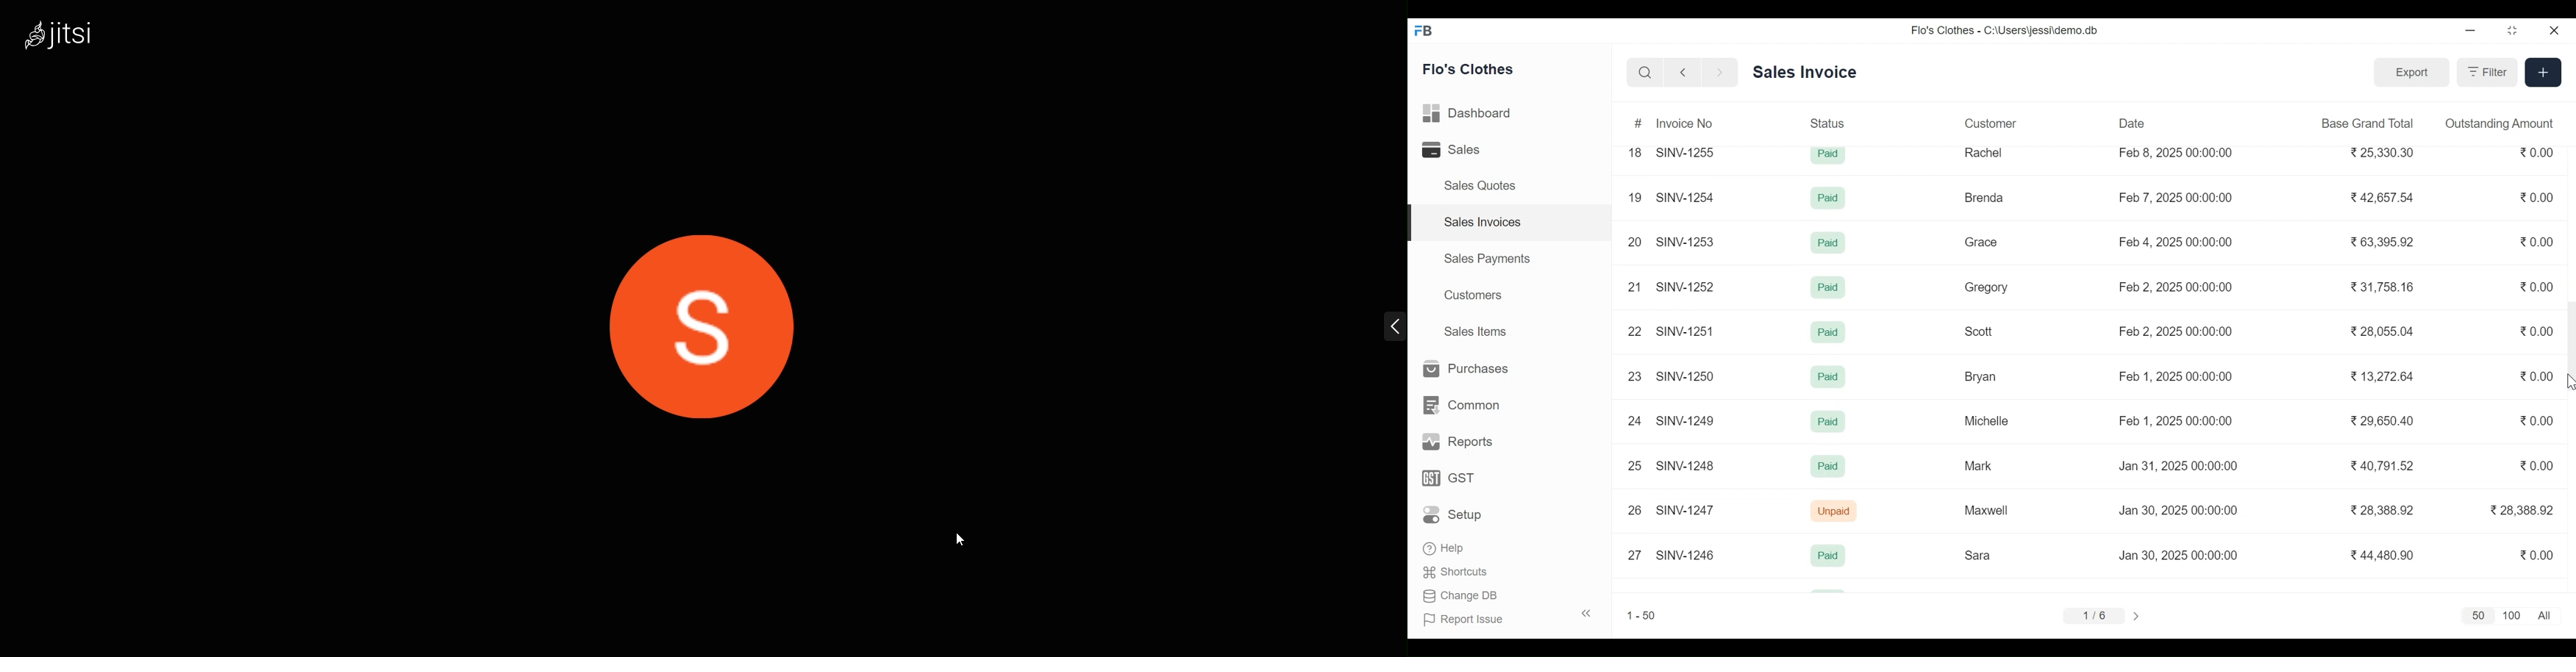 The height and width of the screenshot is (672, 2576). I want to click on SINV-1246, so click(1685, 554).